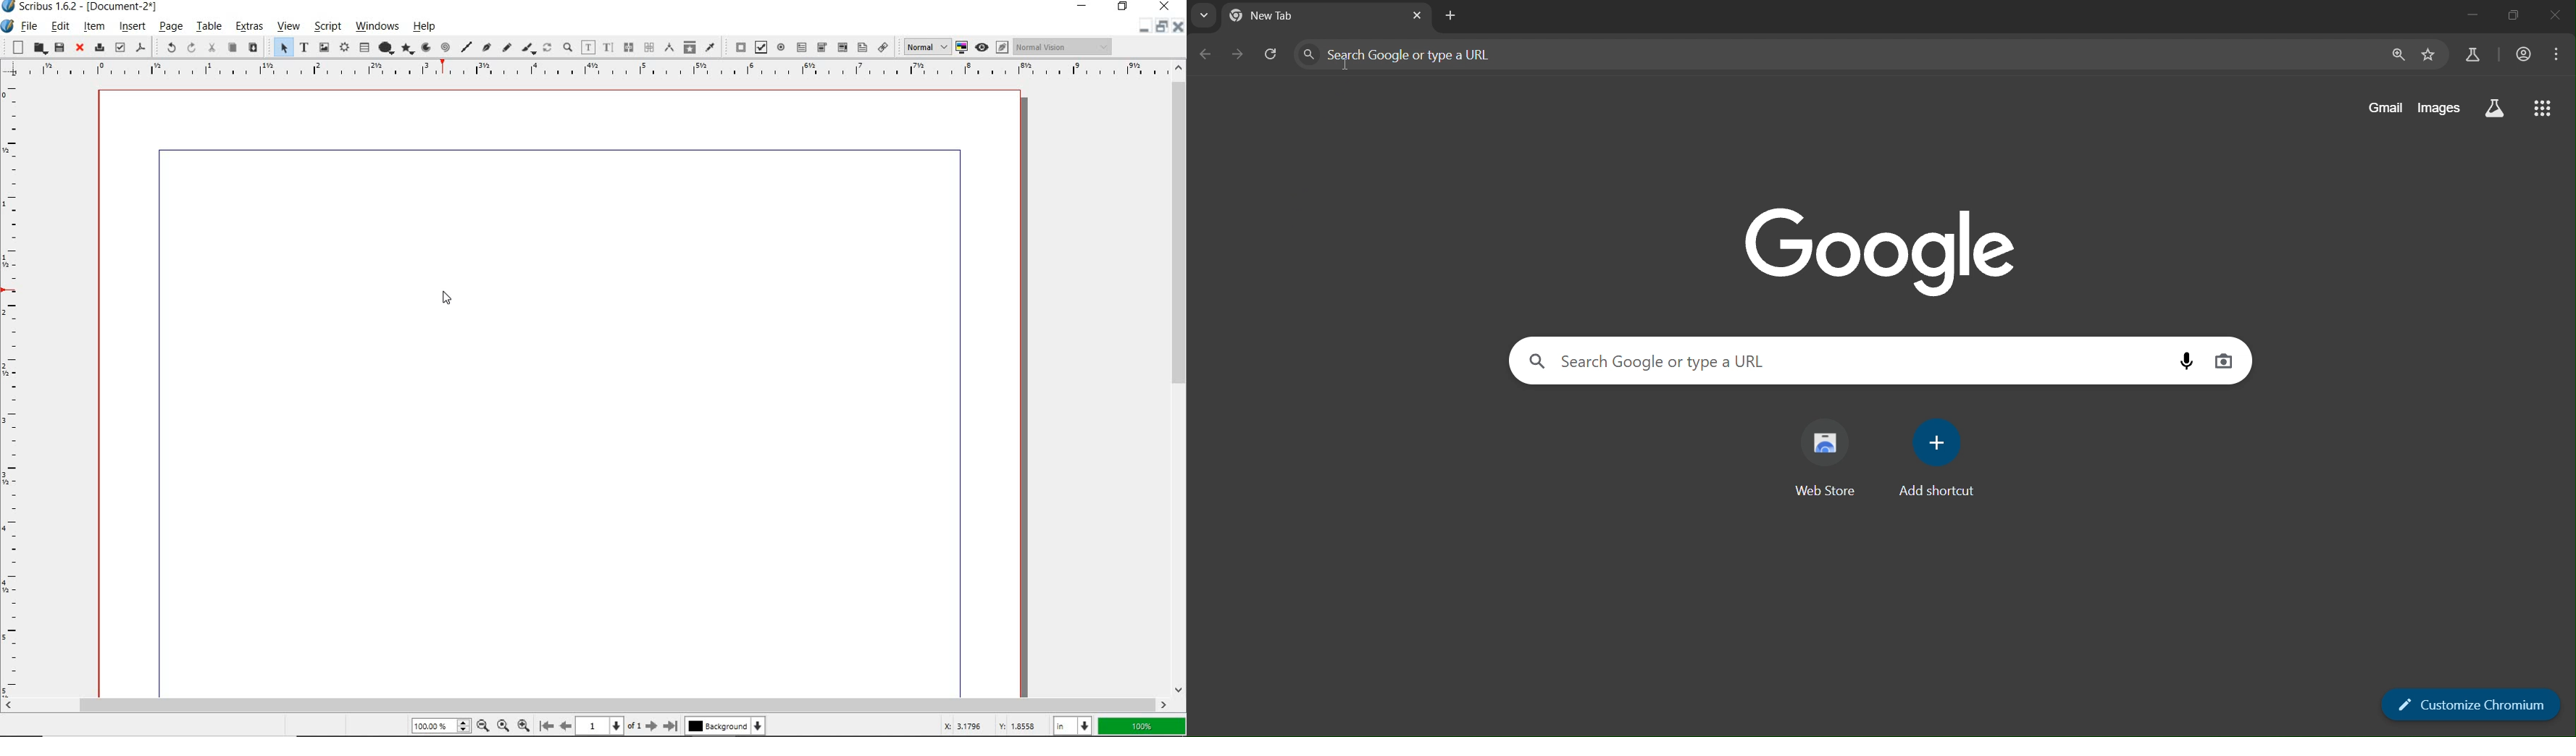 The height and width of the screenshot is (756, 2576). I want to click on toggle color, so click(963, 47).